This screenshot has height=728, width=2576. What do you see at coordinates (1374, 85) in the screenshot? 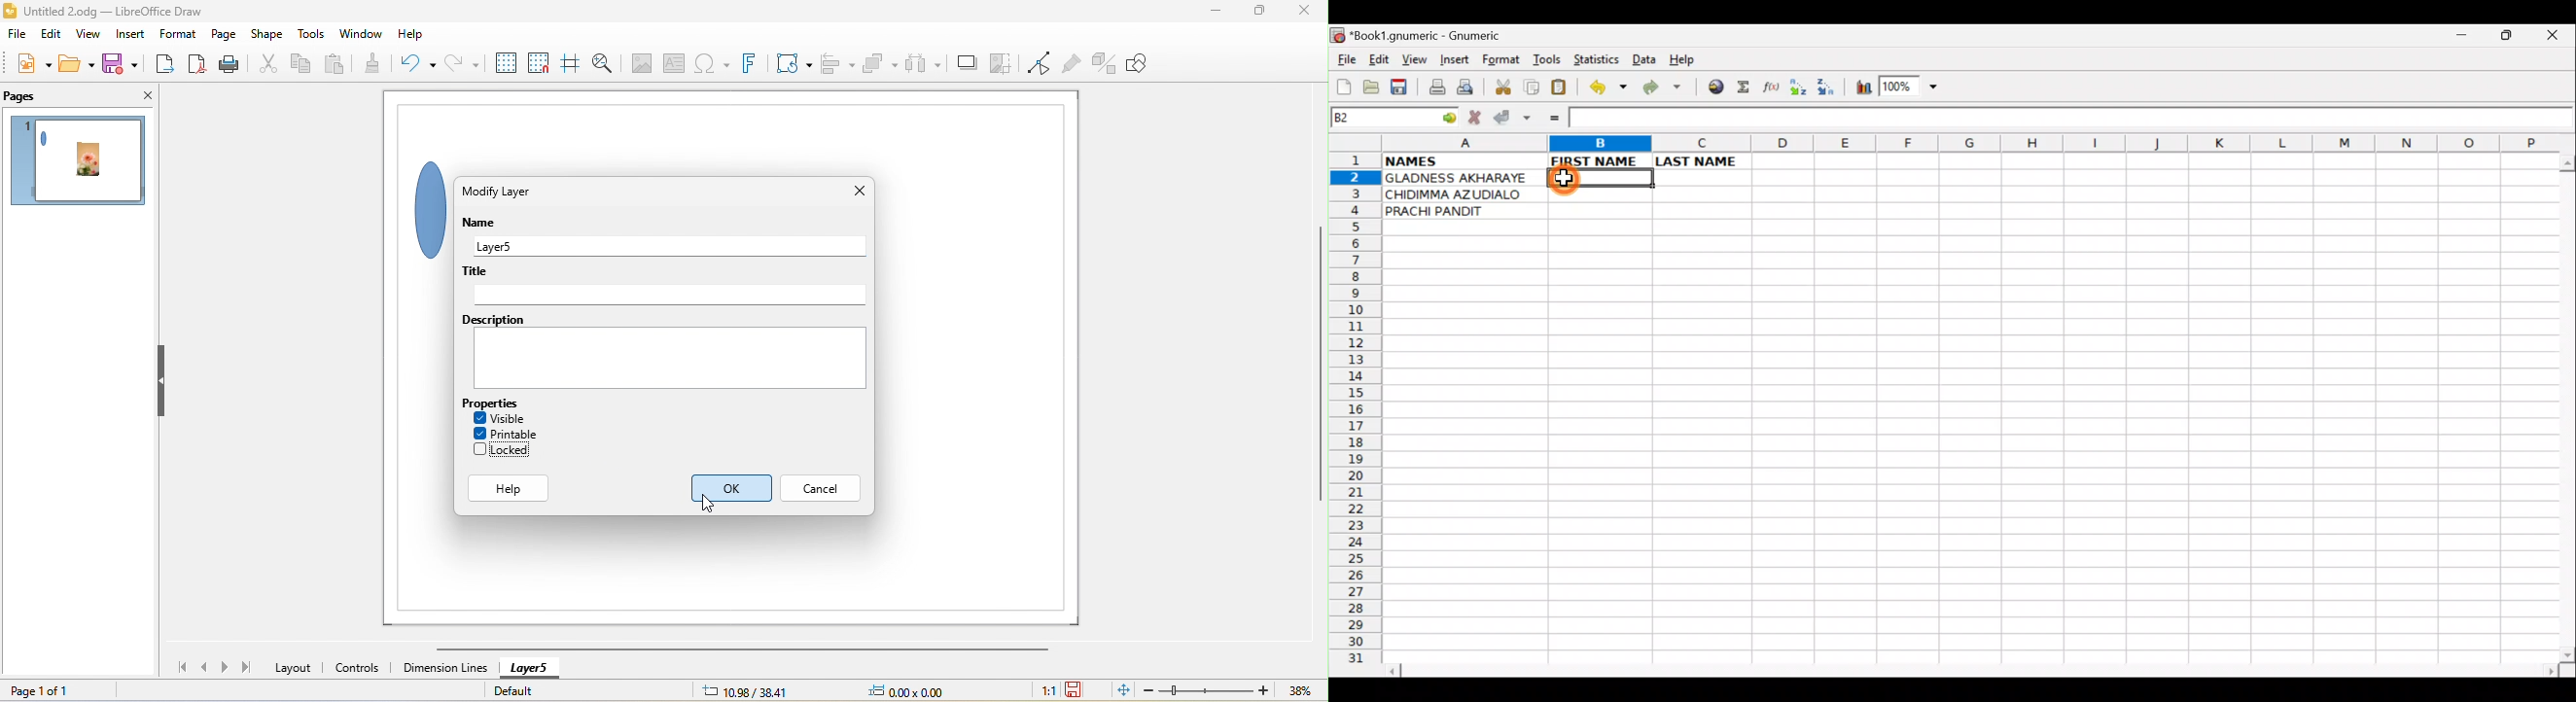
I see `Open a file` at bounding box center [1374, 85].